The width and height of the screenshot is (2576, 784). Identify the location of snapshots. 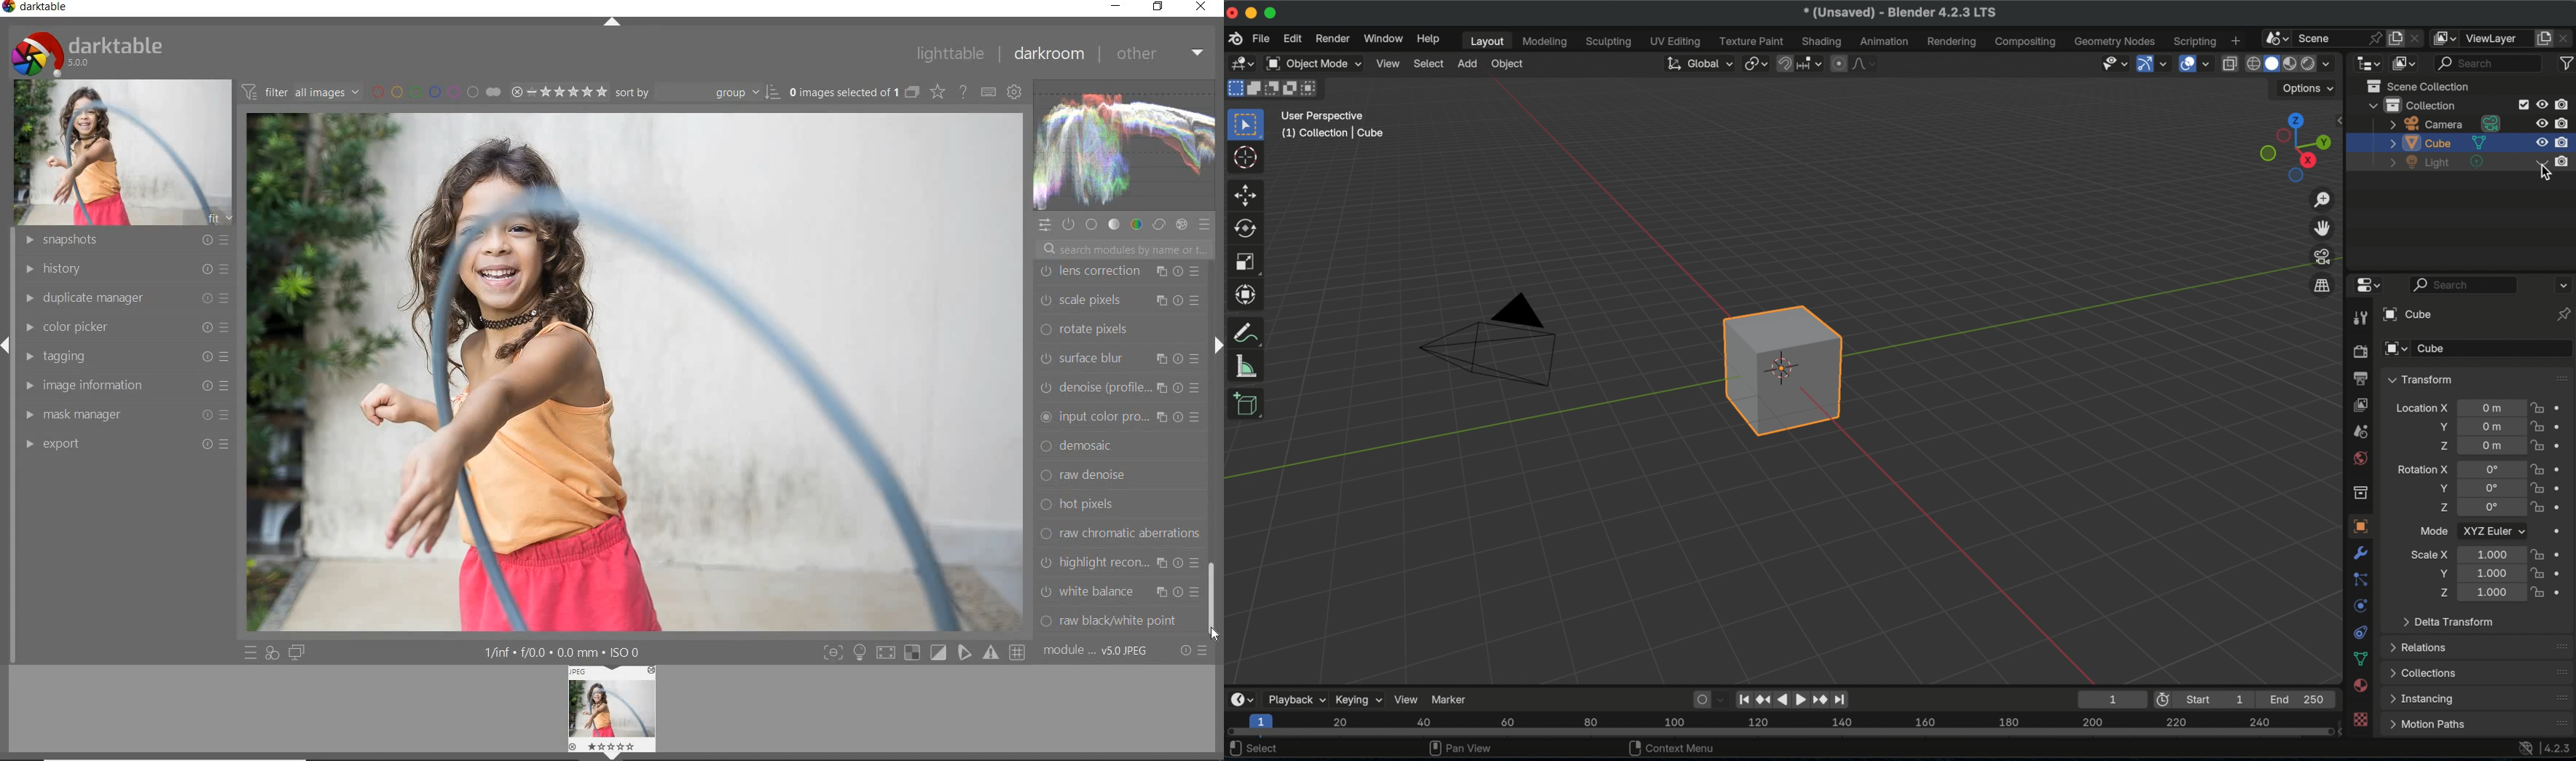
(122, 241).